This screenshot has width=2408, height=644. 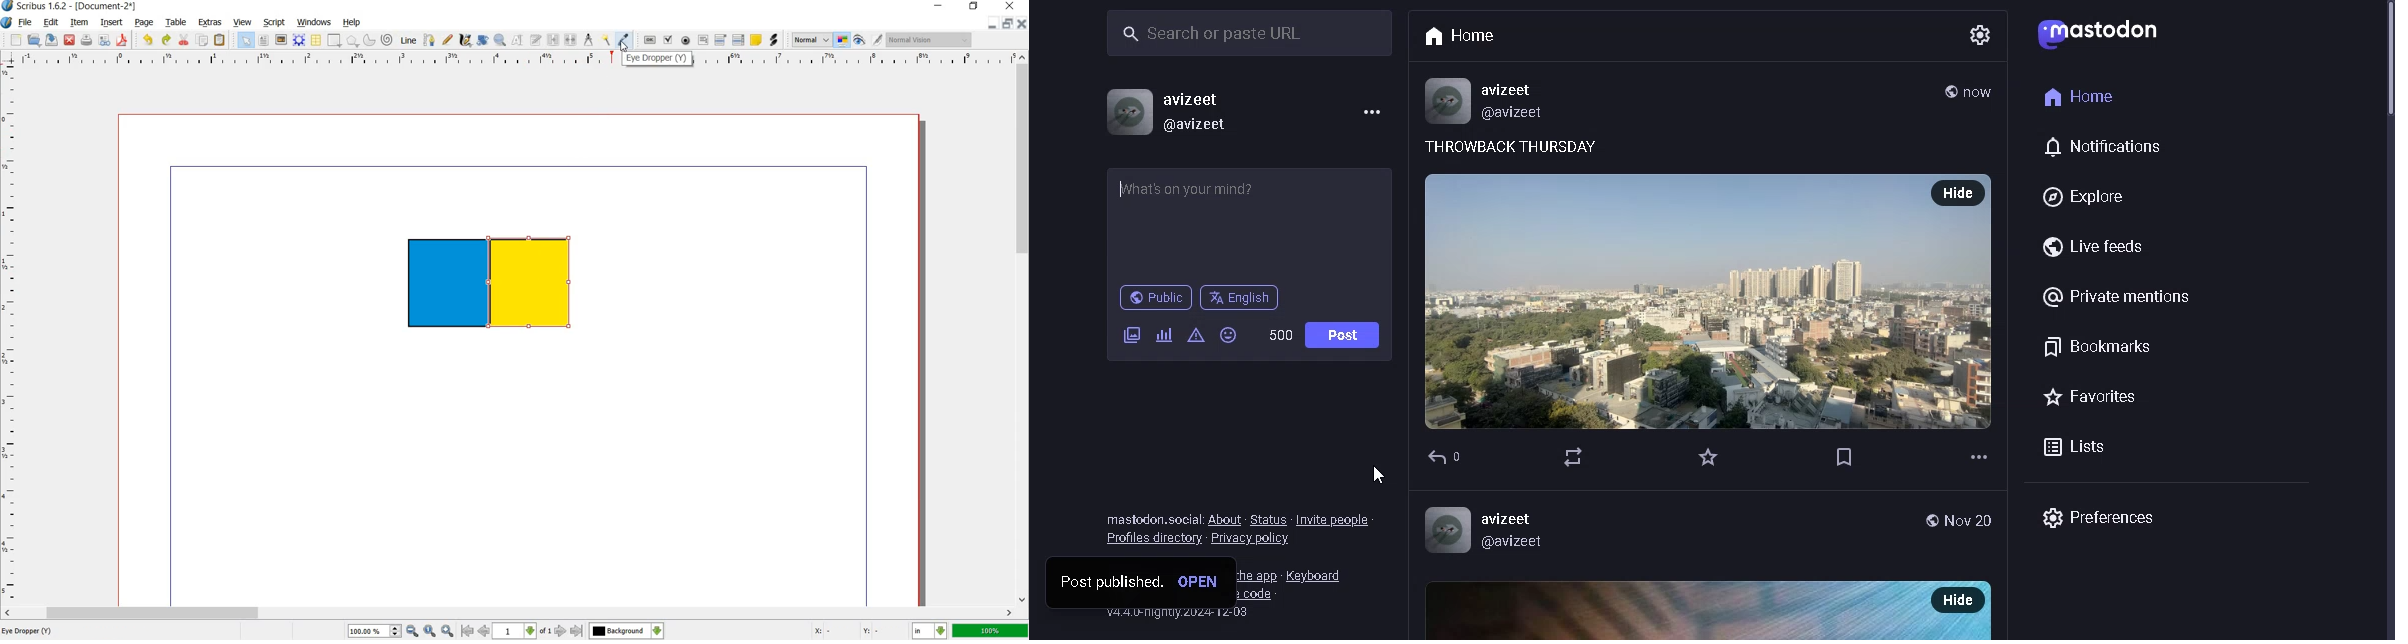 I want to click on table, so click(x=317, y=40).